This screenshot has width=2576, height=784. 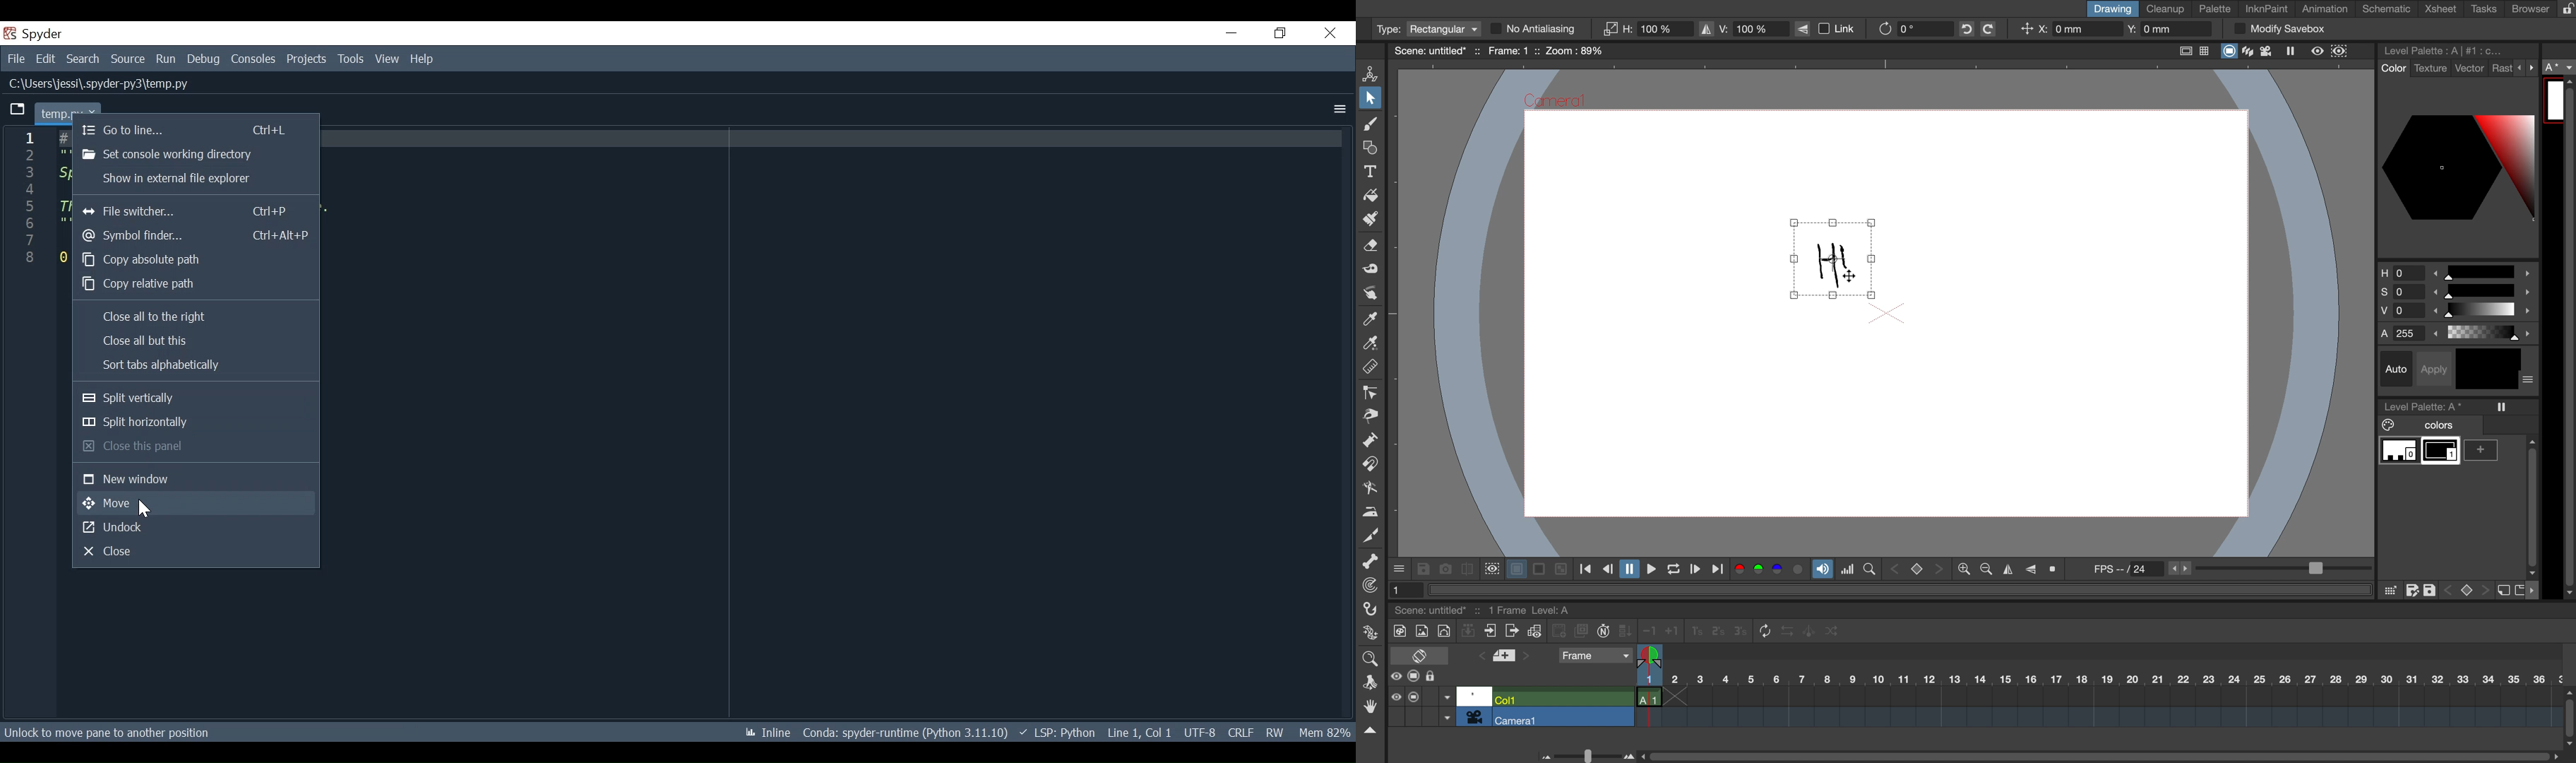 What do you see at coordinates (196, 528) in the screenshot?
I see `Undock` at bounding box center [196, 528].